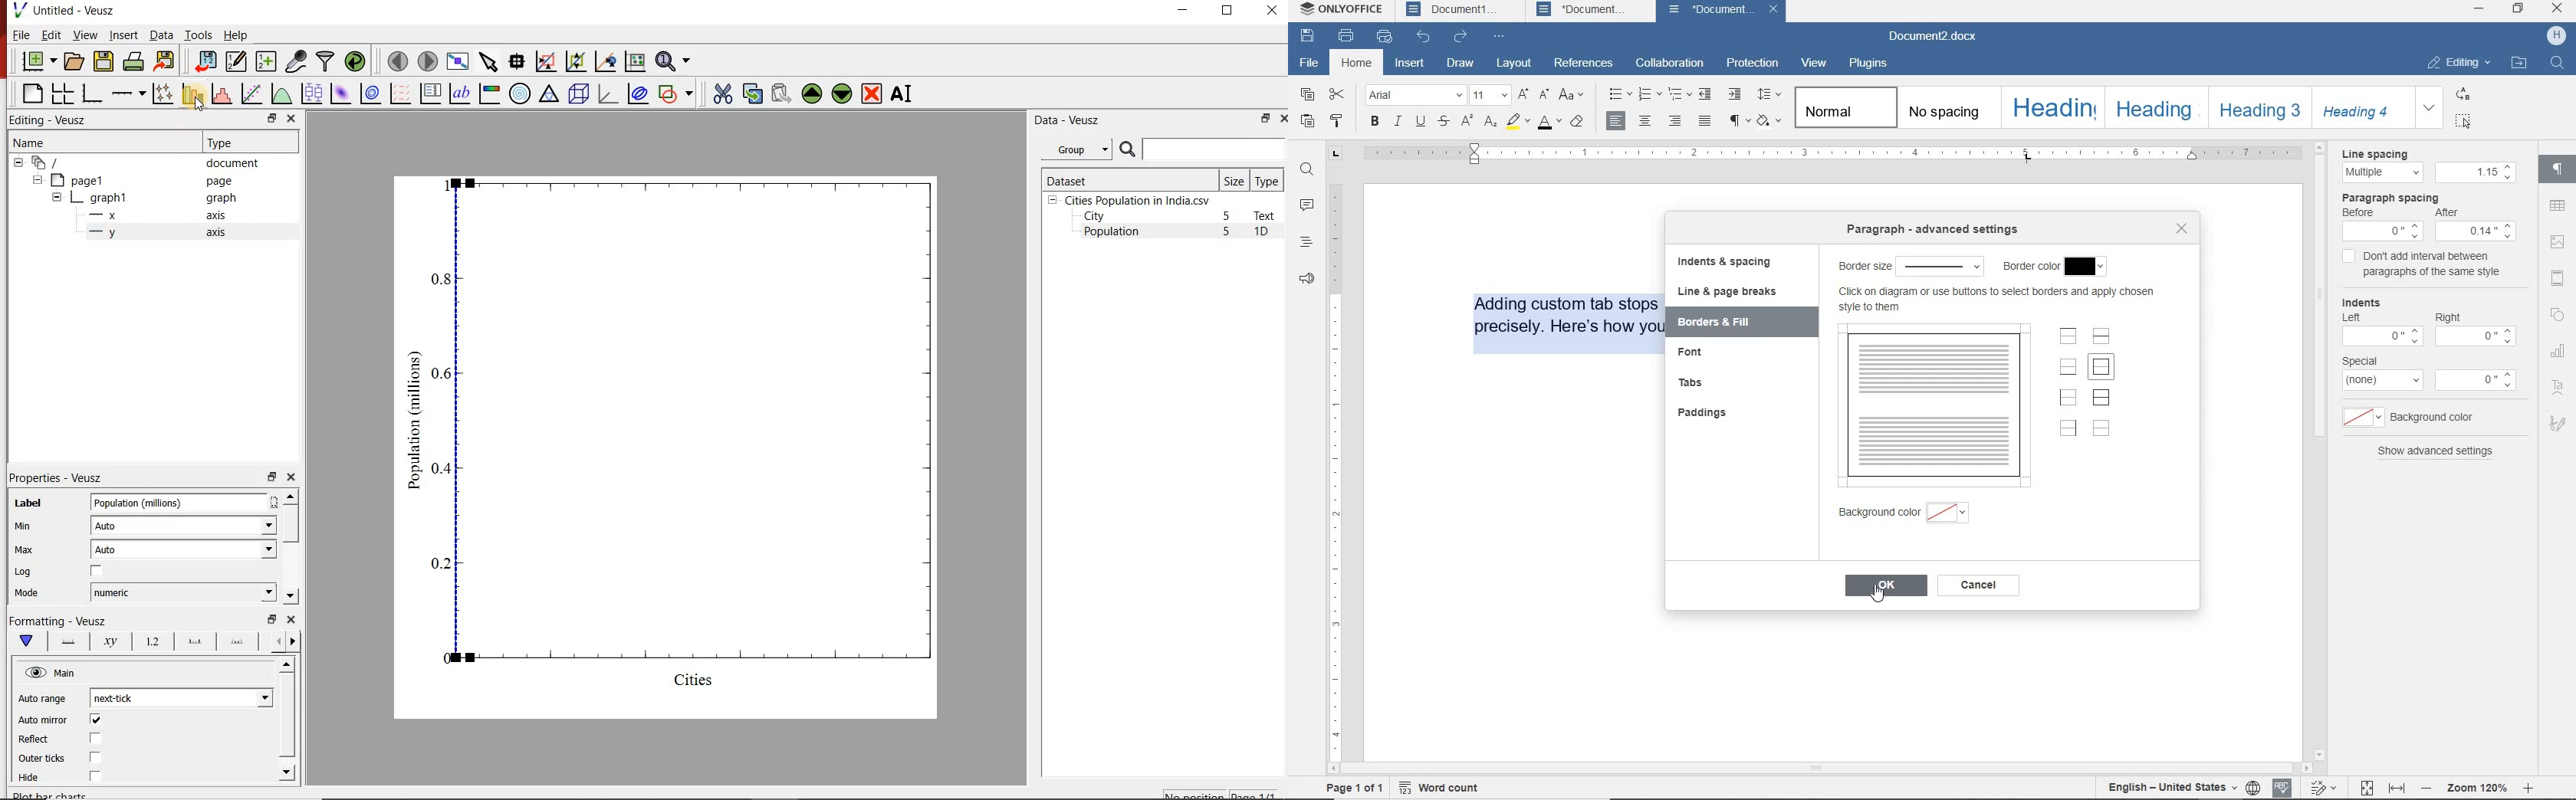 The image size is (2576, 812). What do you see at coordinates (2519, 8) in the screenshot?
I see `restore down` at bounding box center [2519, 8].